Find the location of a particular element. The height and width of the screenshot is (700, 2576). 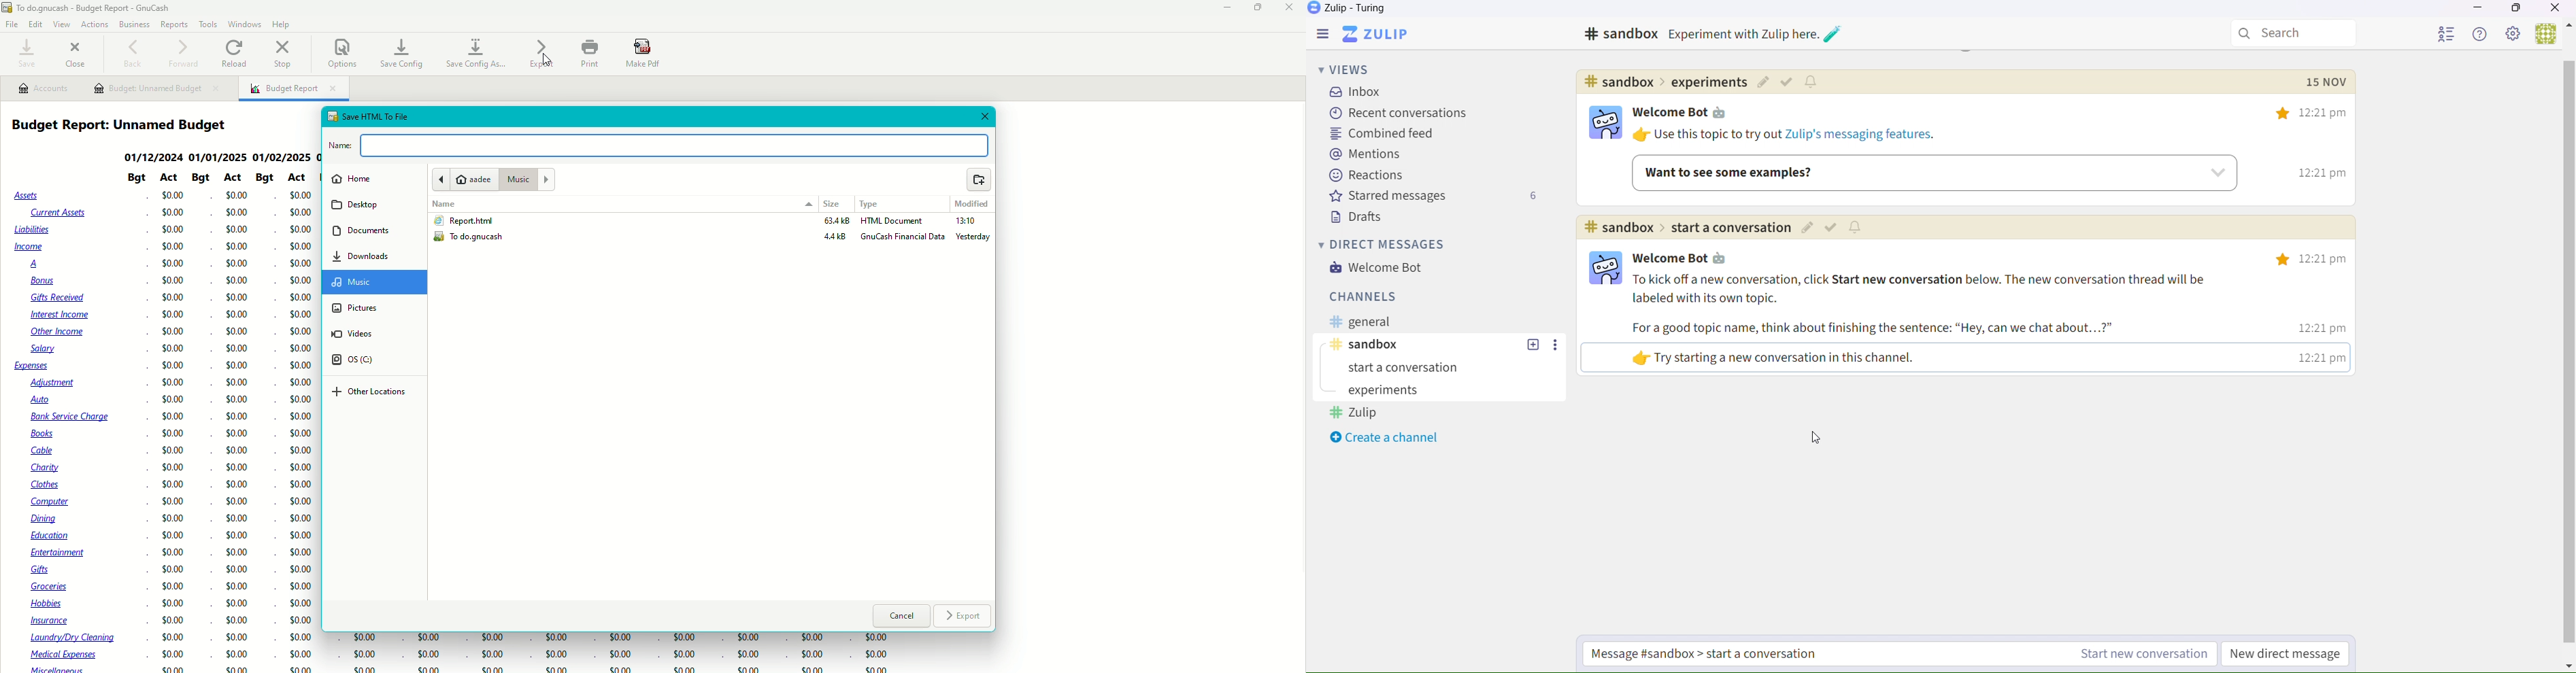

Export is located at coordinates (541, 54).